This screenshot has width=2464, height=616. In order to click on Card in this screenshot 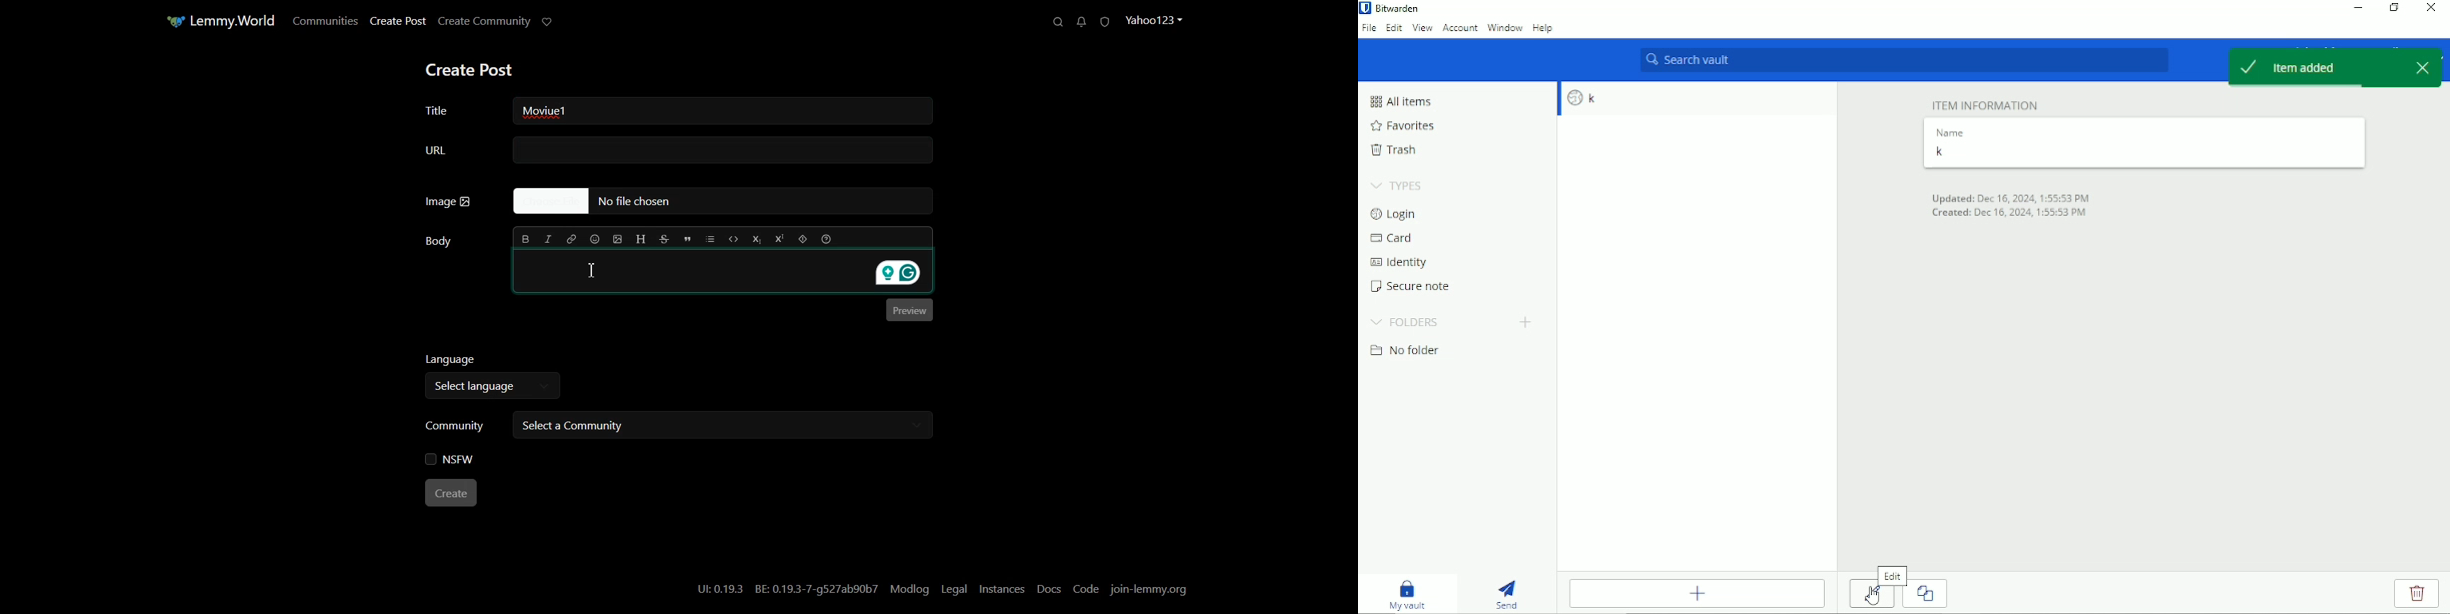, I will do `click(1395, 237)`.